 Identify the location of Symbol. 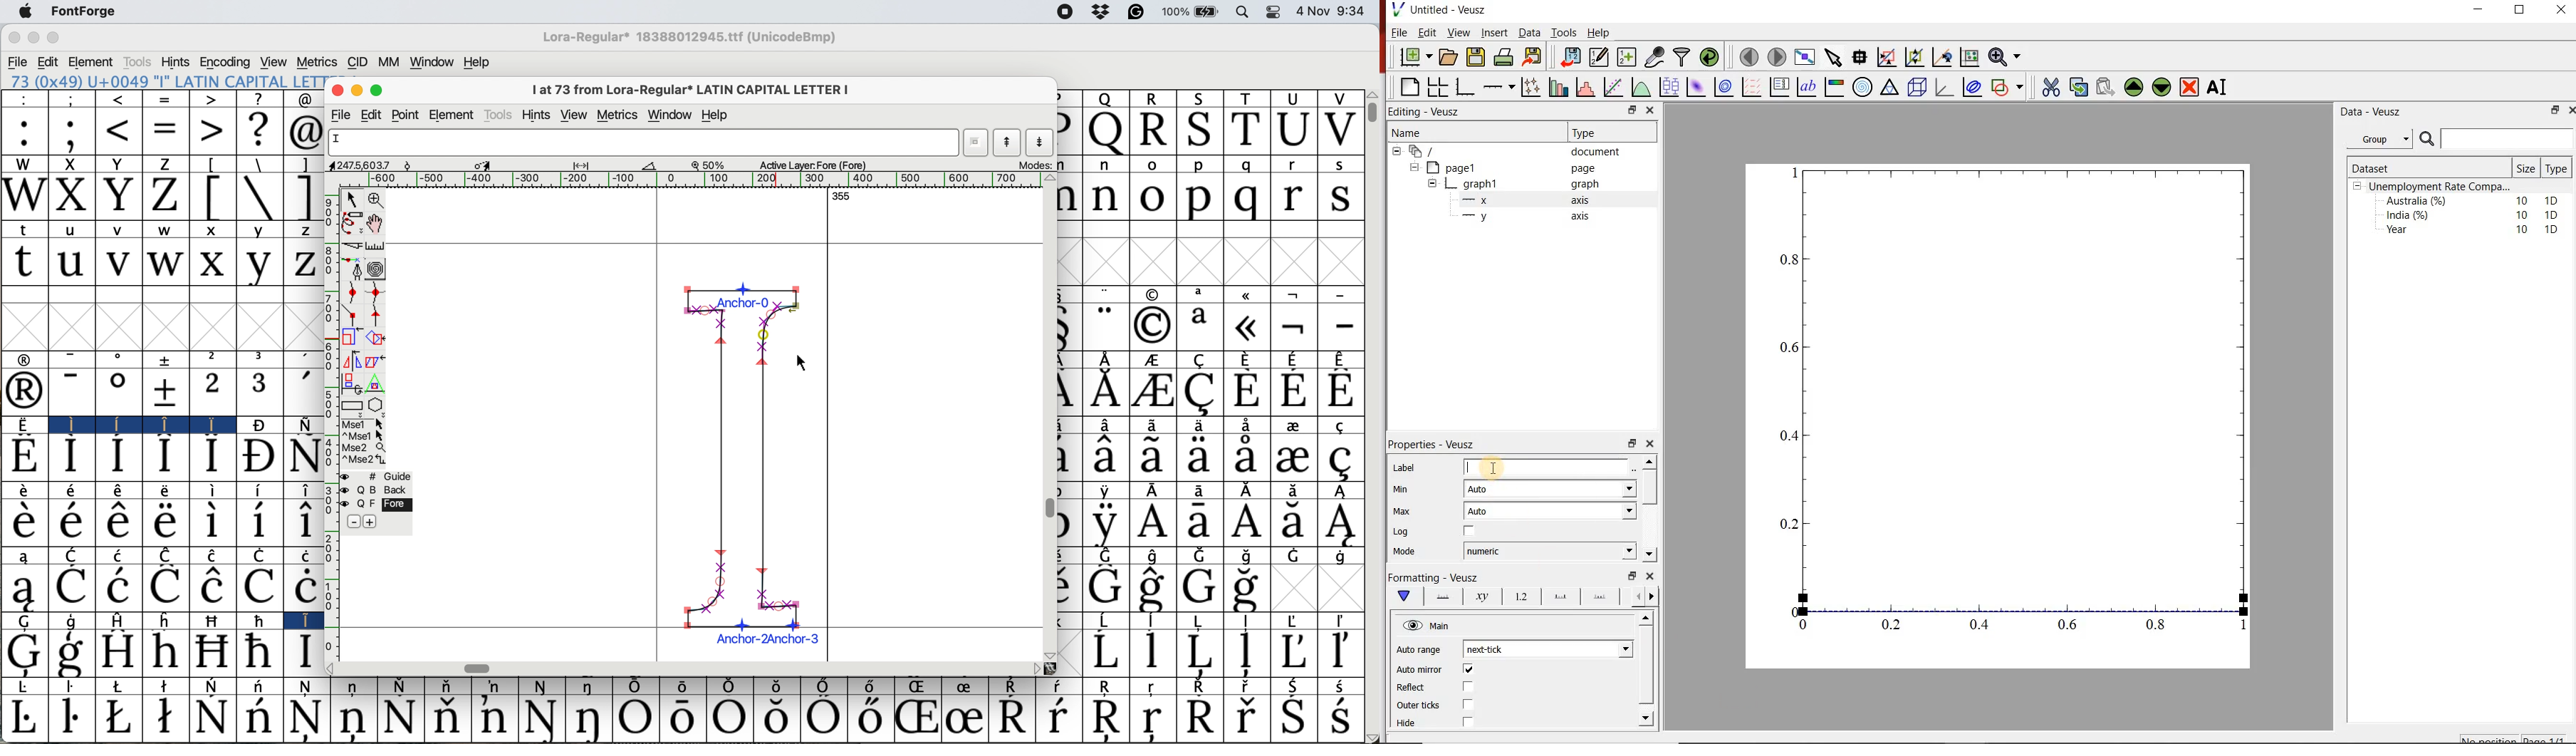
(304, 653).